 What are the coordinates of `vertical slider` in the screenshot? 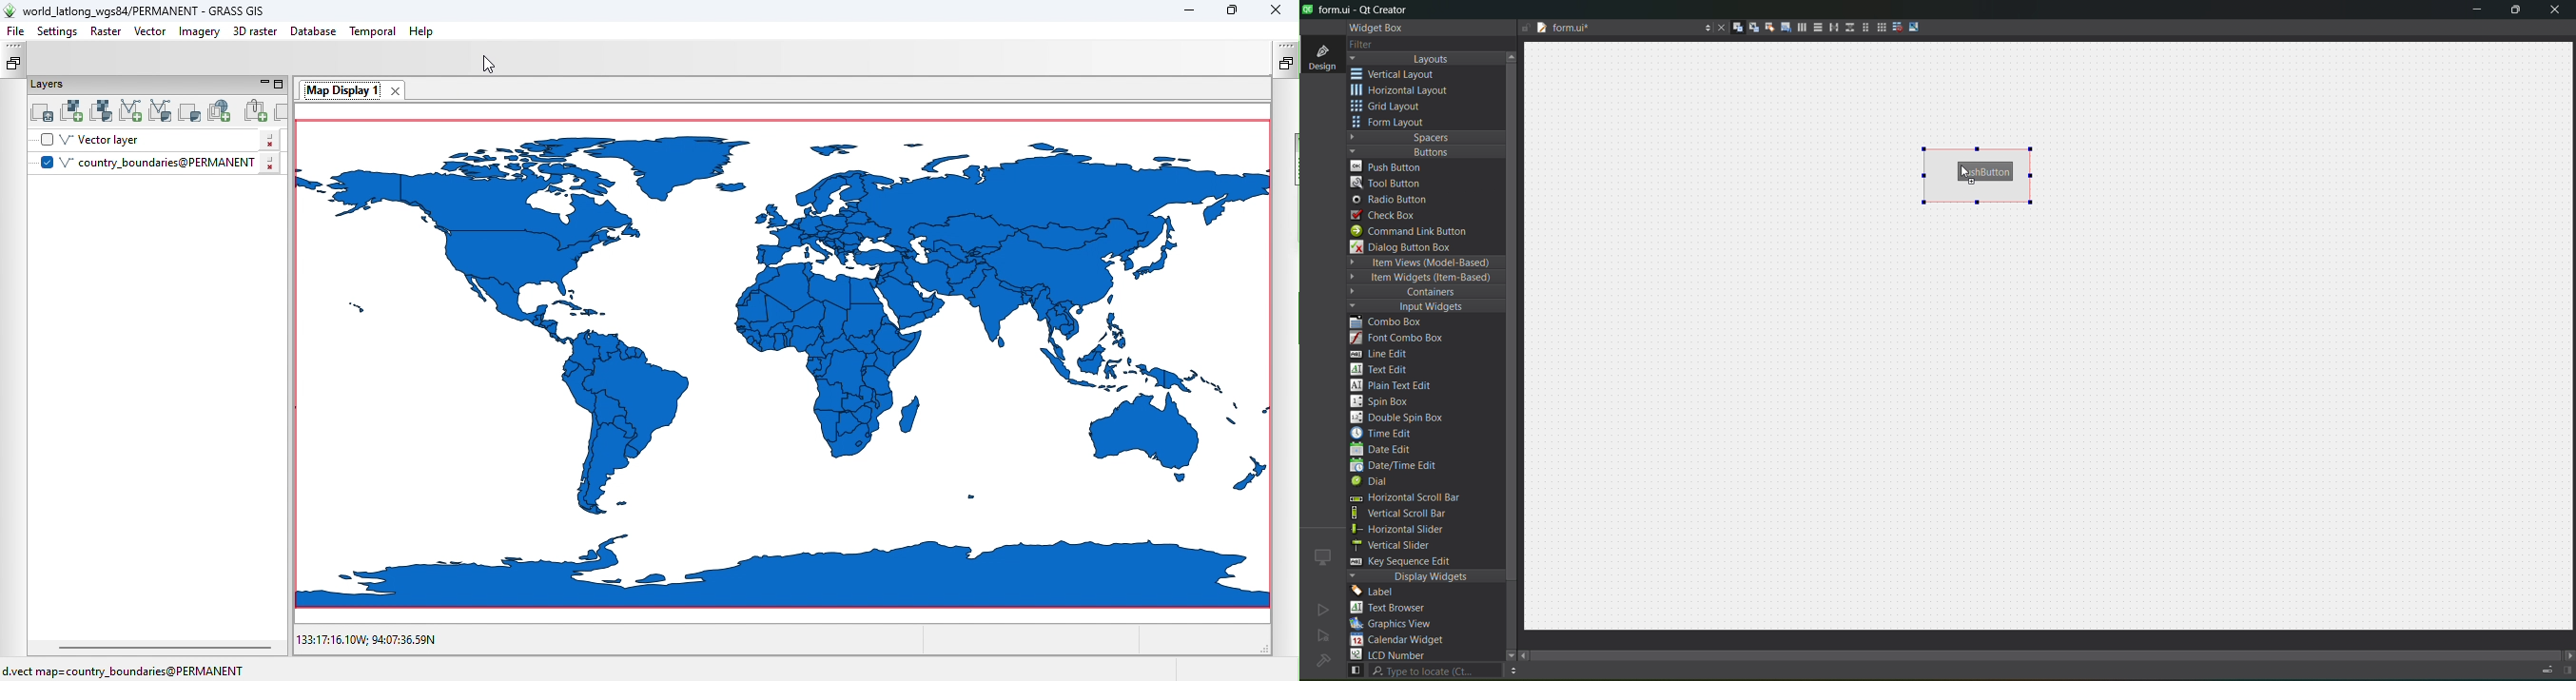 It's located at (1404, 545).